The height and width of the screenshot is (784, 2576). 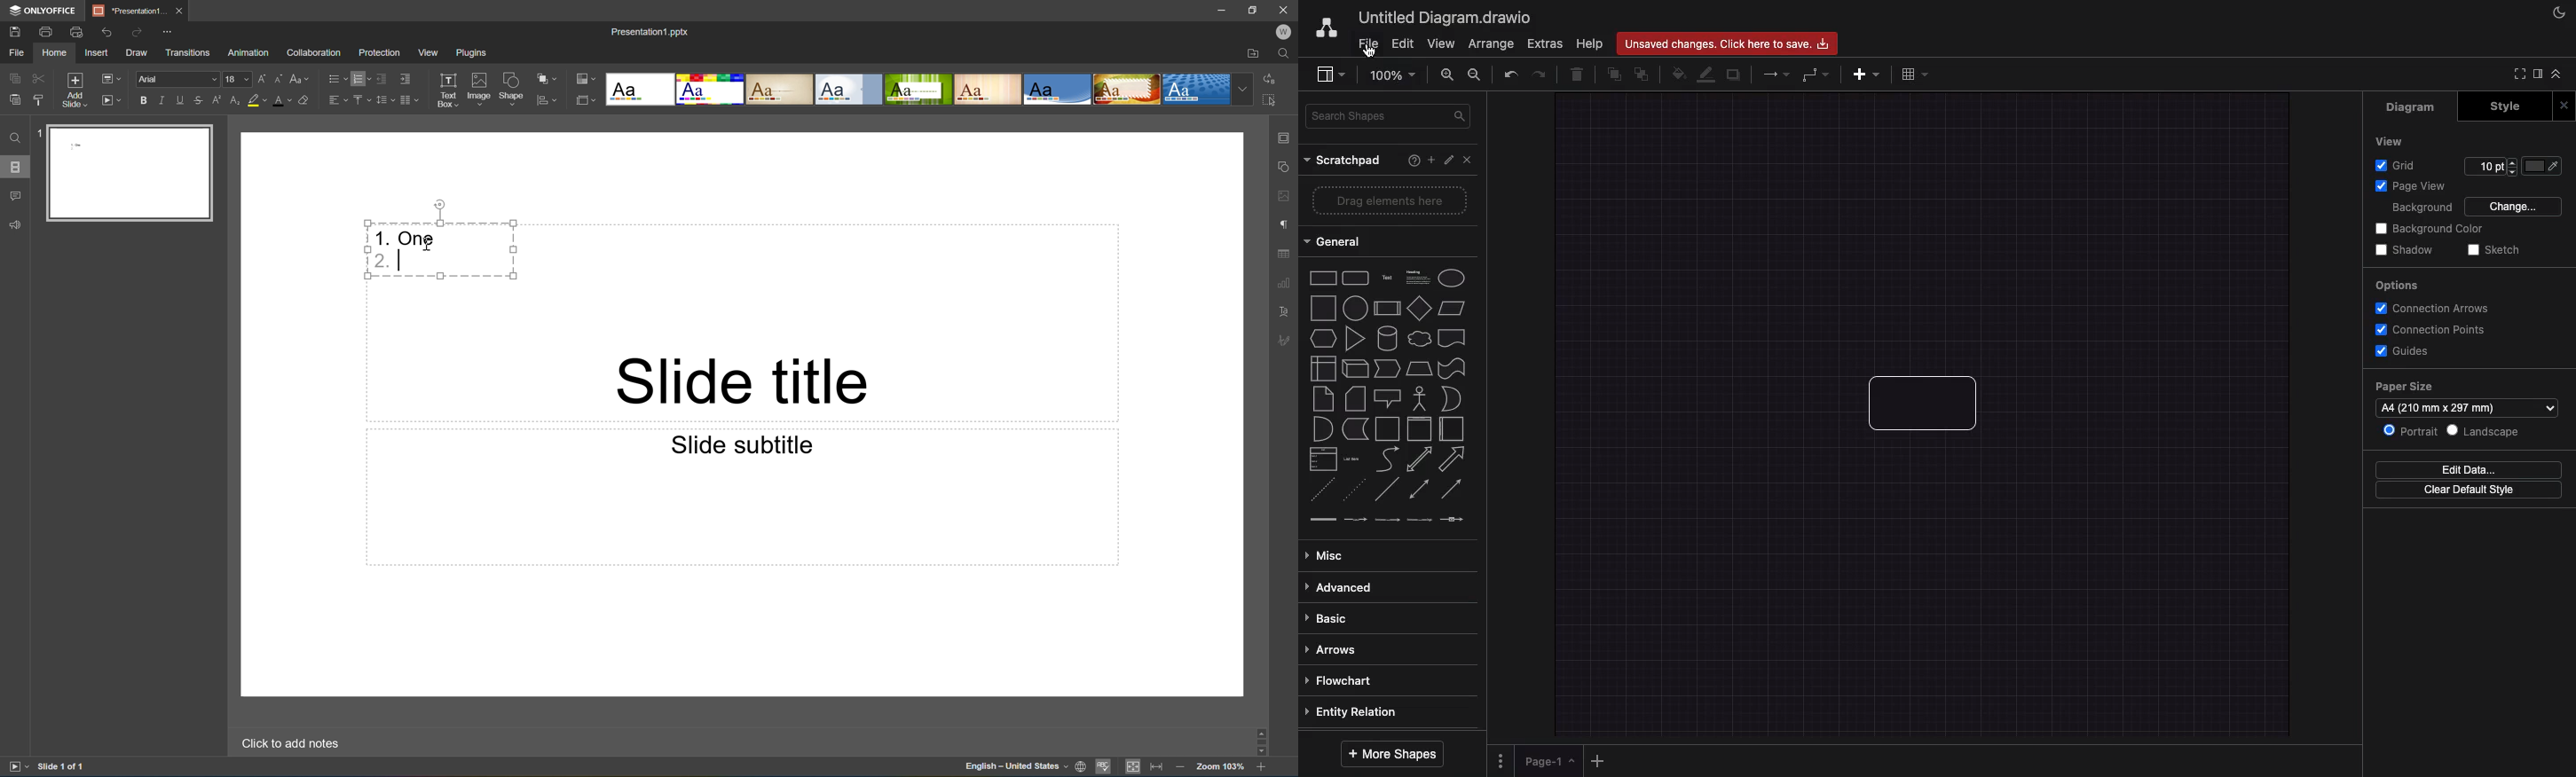 What do you see at coordinates (1469, 160) in the screenshot?
I see `Close` at bounding box center [1469, 160].